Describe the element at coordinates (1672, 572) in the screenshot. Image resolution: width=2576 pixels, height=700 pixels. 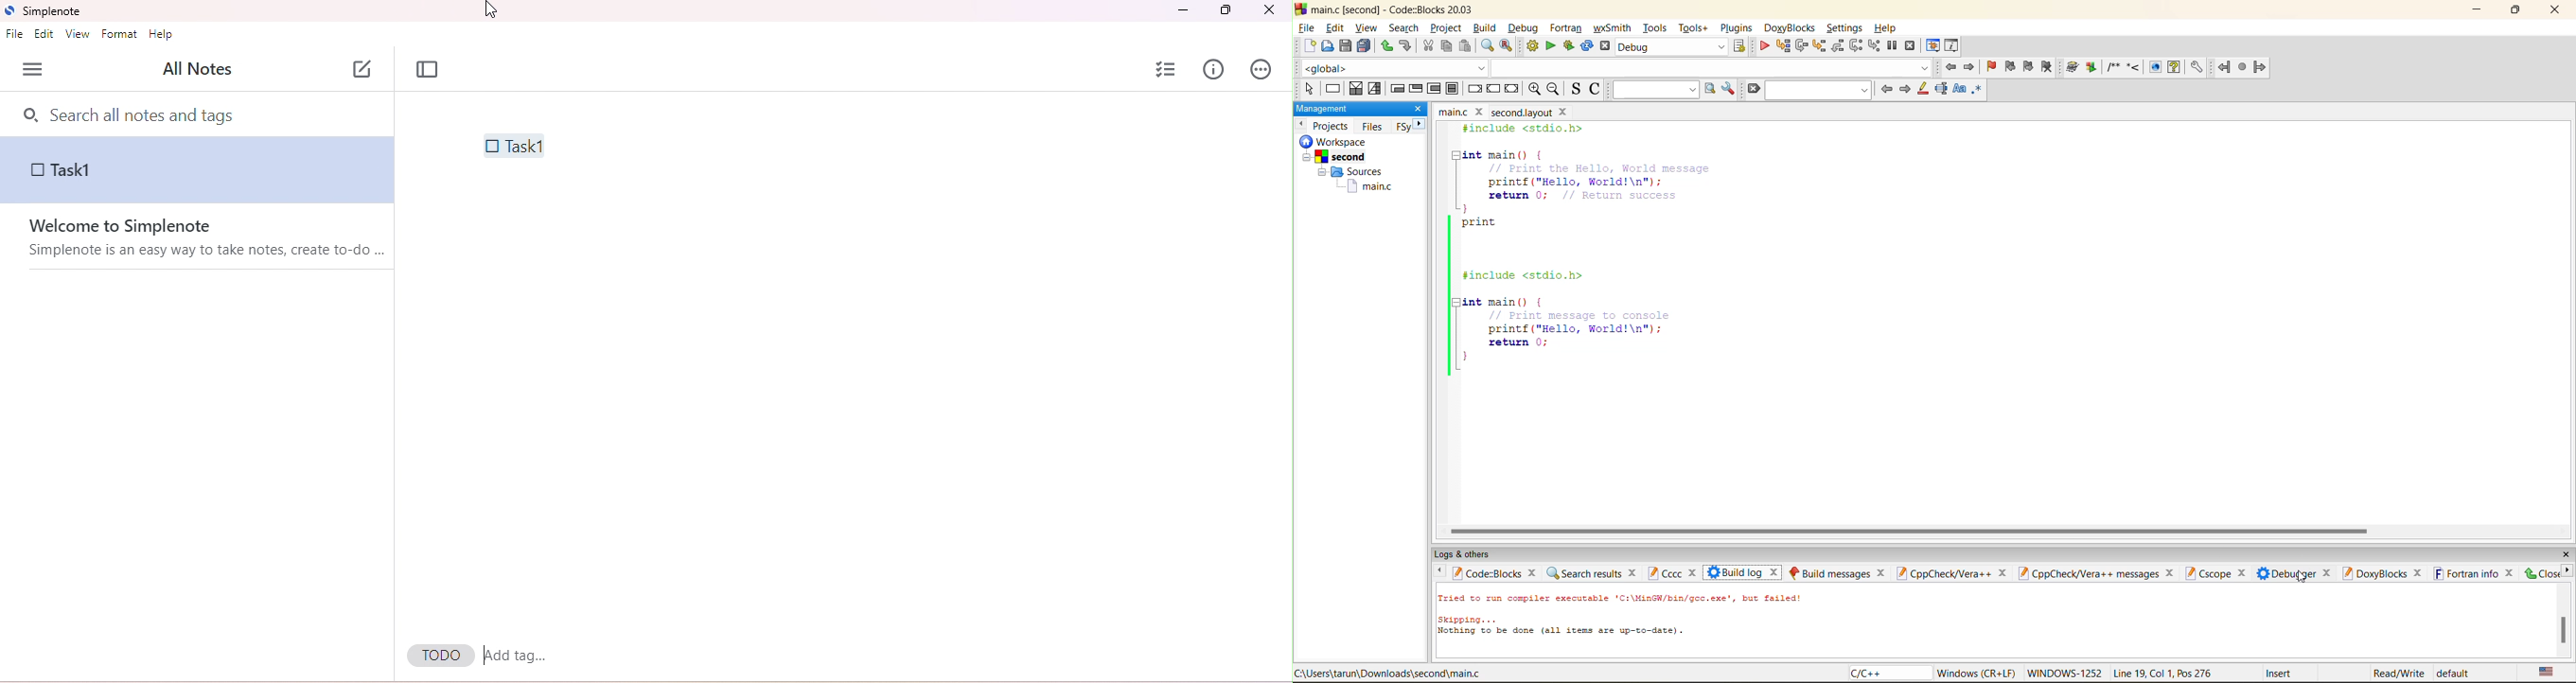
I see `cccc` at that location.